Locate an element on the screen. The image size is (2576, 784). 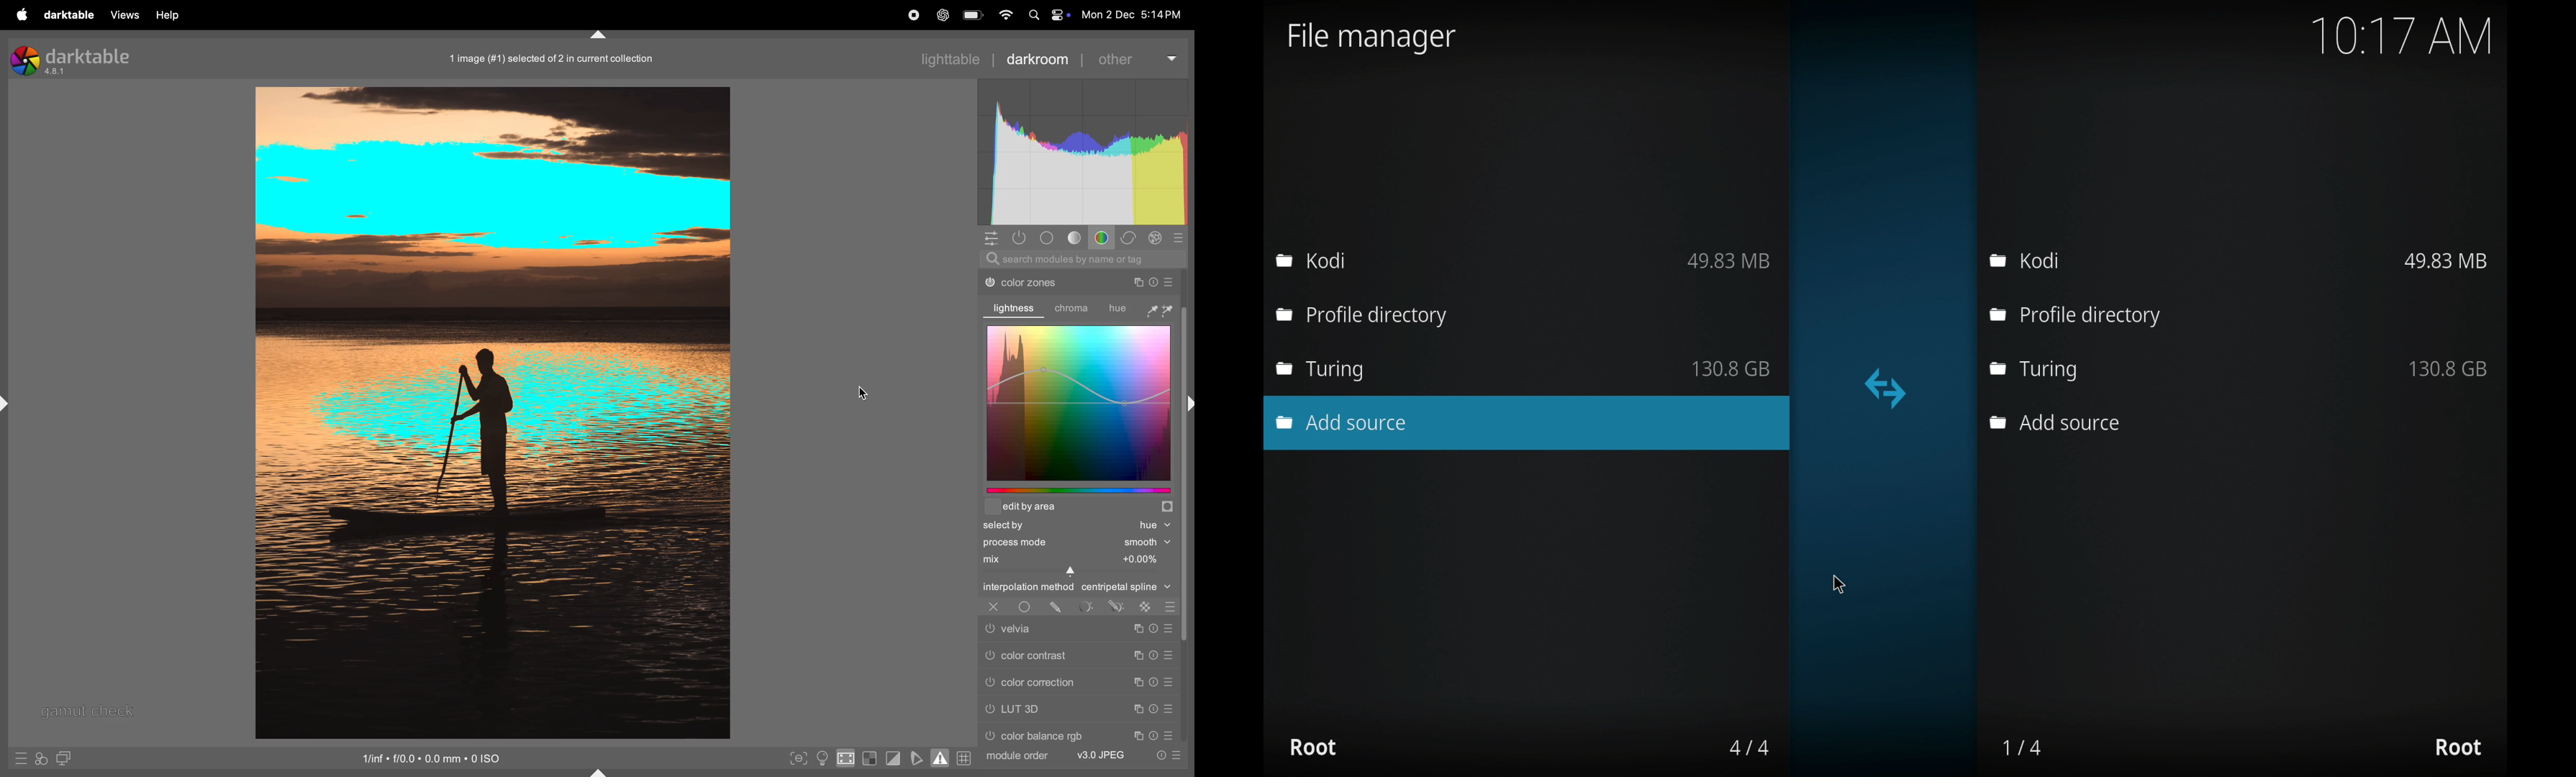
root is located at coordinates (1312, 747).